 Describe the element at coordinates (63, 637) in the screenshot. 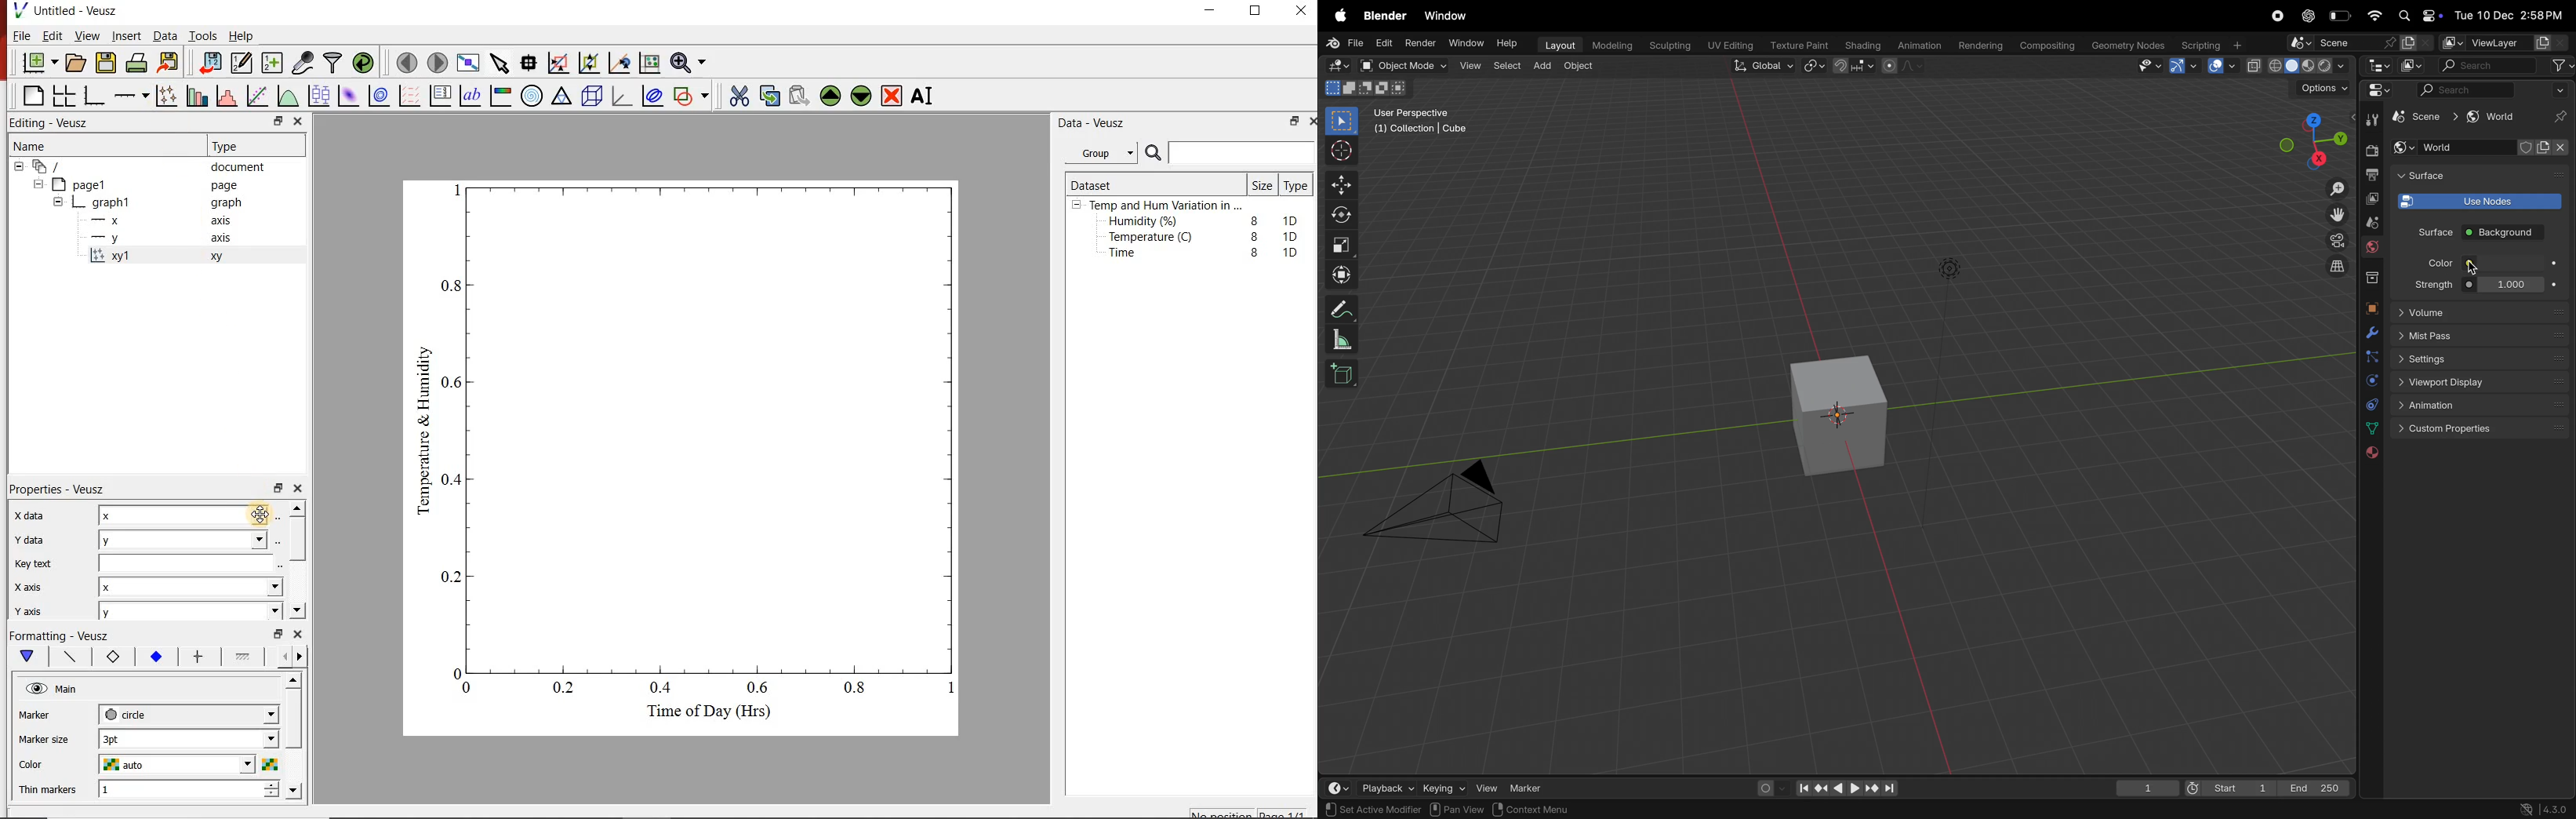

I see `Formatting - Veusz` at that location.